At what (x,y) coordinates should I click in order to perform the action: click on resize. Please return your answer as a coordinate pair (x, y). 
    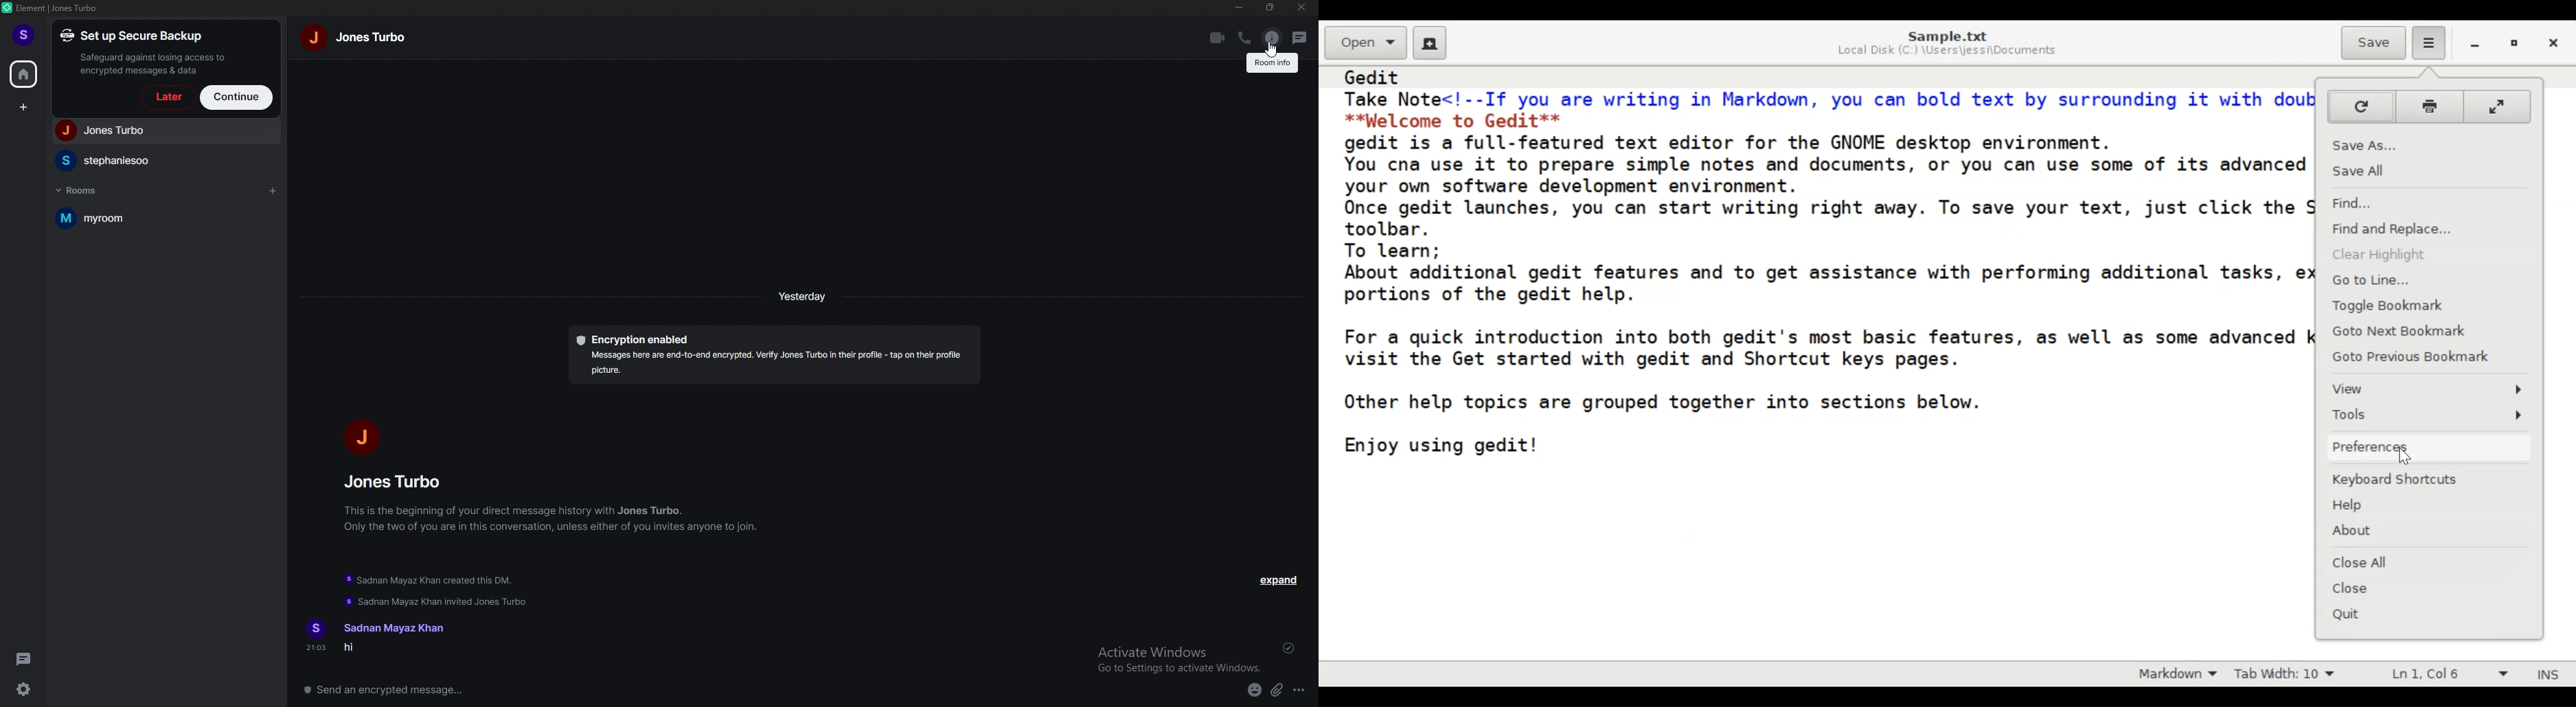
    Looking at the image, I should click on (1270, 7).